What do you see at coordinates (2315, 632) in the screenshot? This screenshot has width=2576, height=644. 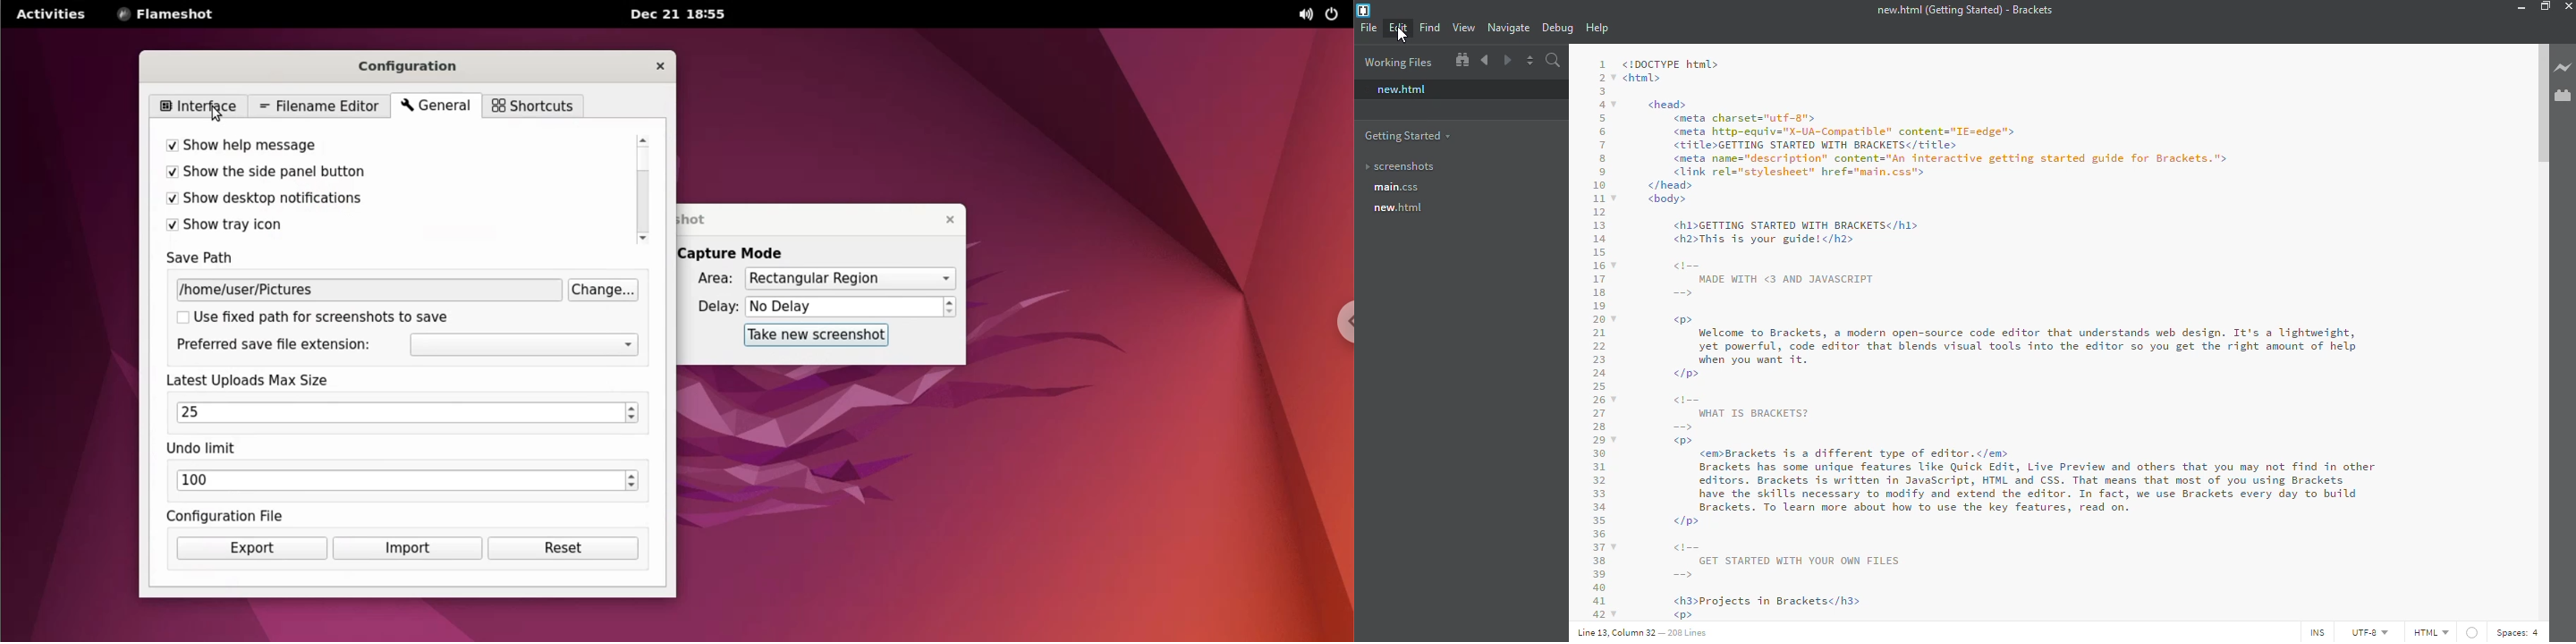 I see `ins` at bounding box center [2315, 632].